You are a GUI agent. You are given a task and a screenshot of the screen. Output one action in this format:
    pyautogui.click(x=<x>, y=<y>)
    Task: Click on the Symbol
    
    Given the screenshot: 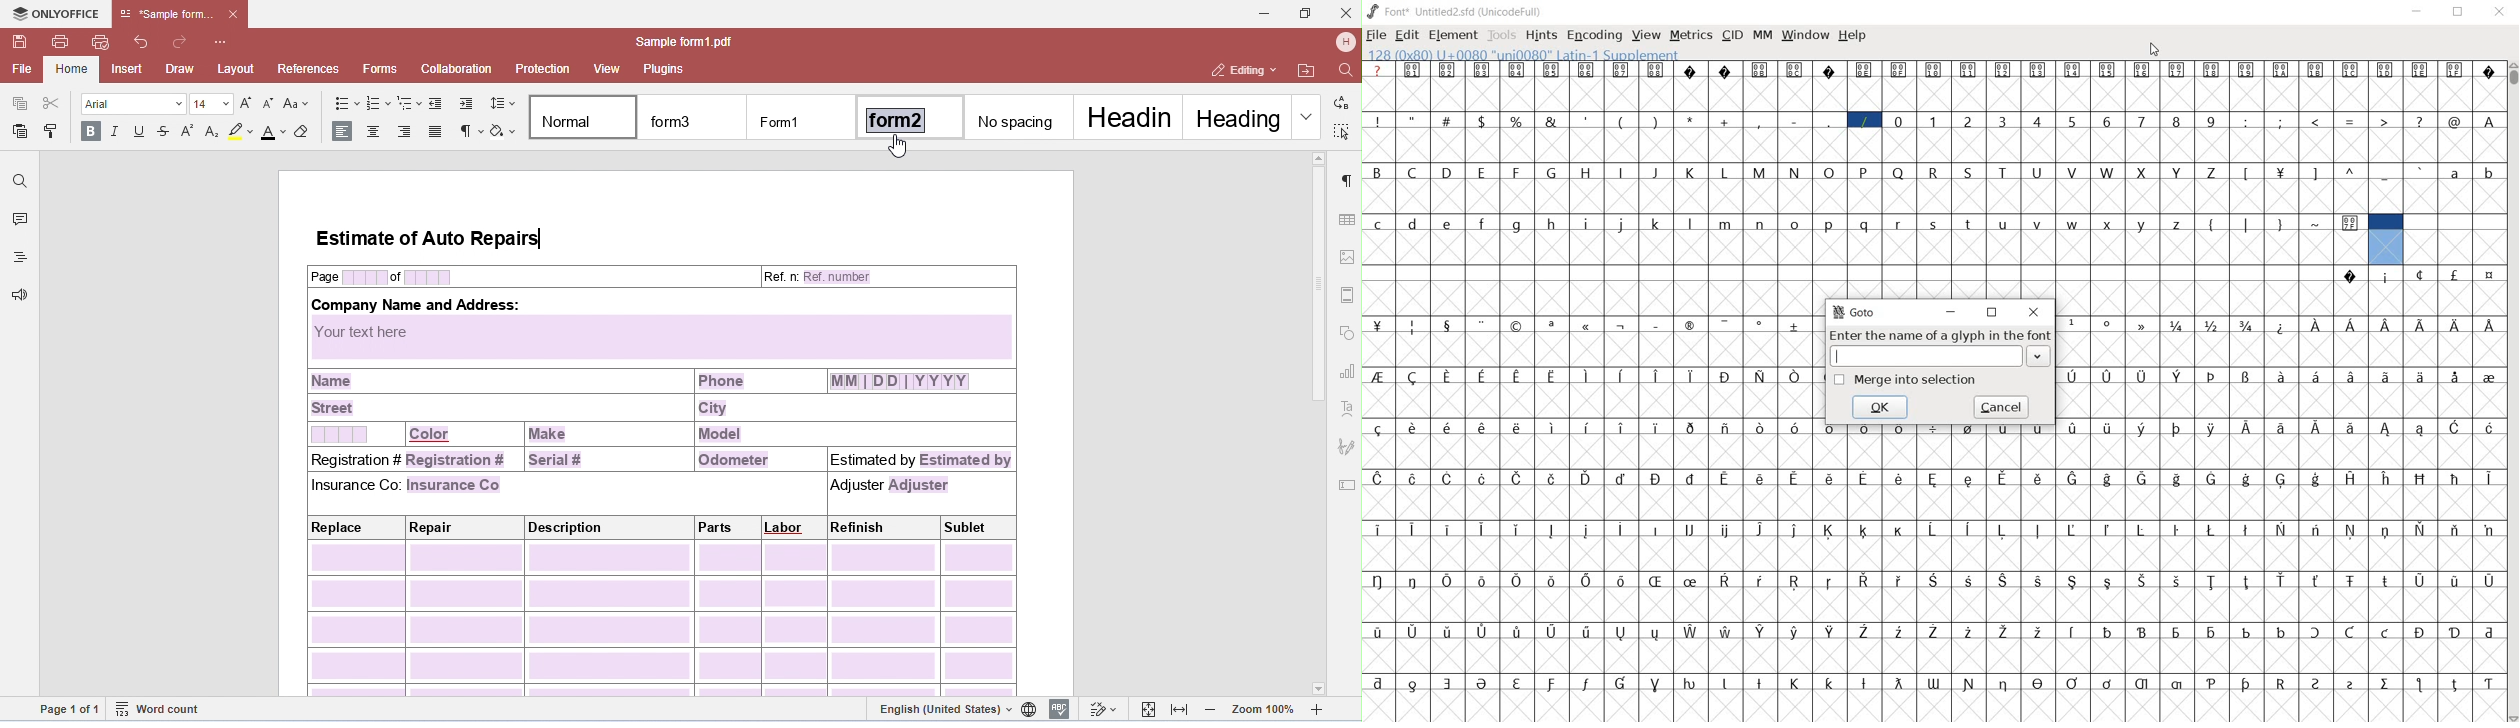 What is the action you would take?
    pyautogui.click(x=2040, y=477)
    